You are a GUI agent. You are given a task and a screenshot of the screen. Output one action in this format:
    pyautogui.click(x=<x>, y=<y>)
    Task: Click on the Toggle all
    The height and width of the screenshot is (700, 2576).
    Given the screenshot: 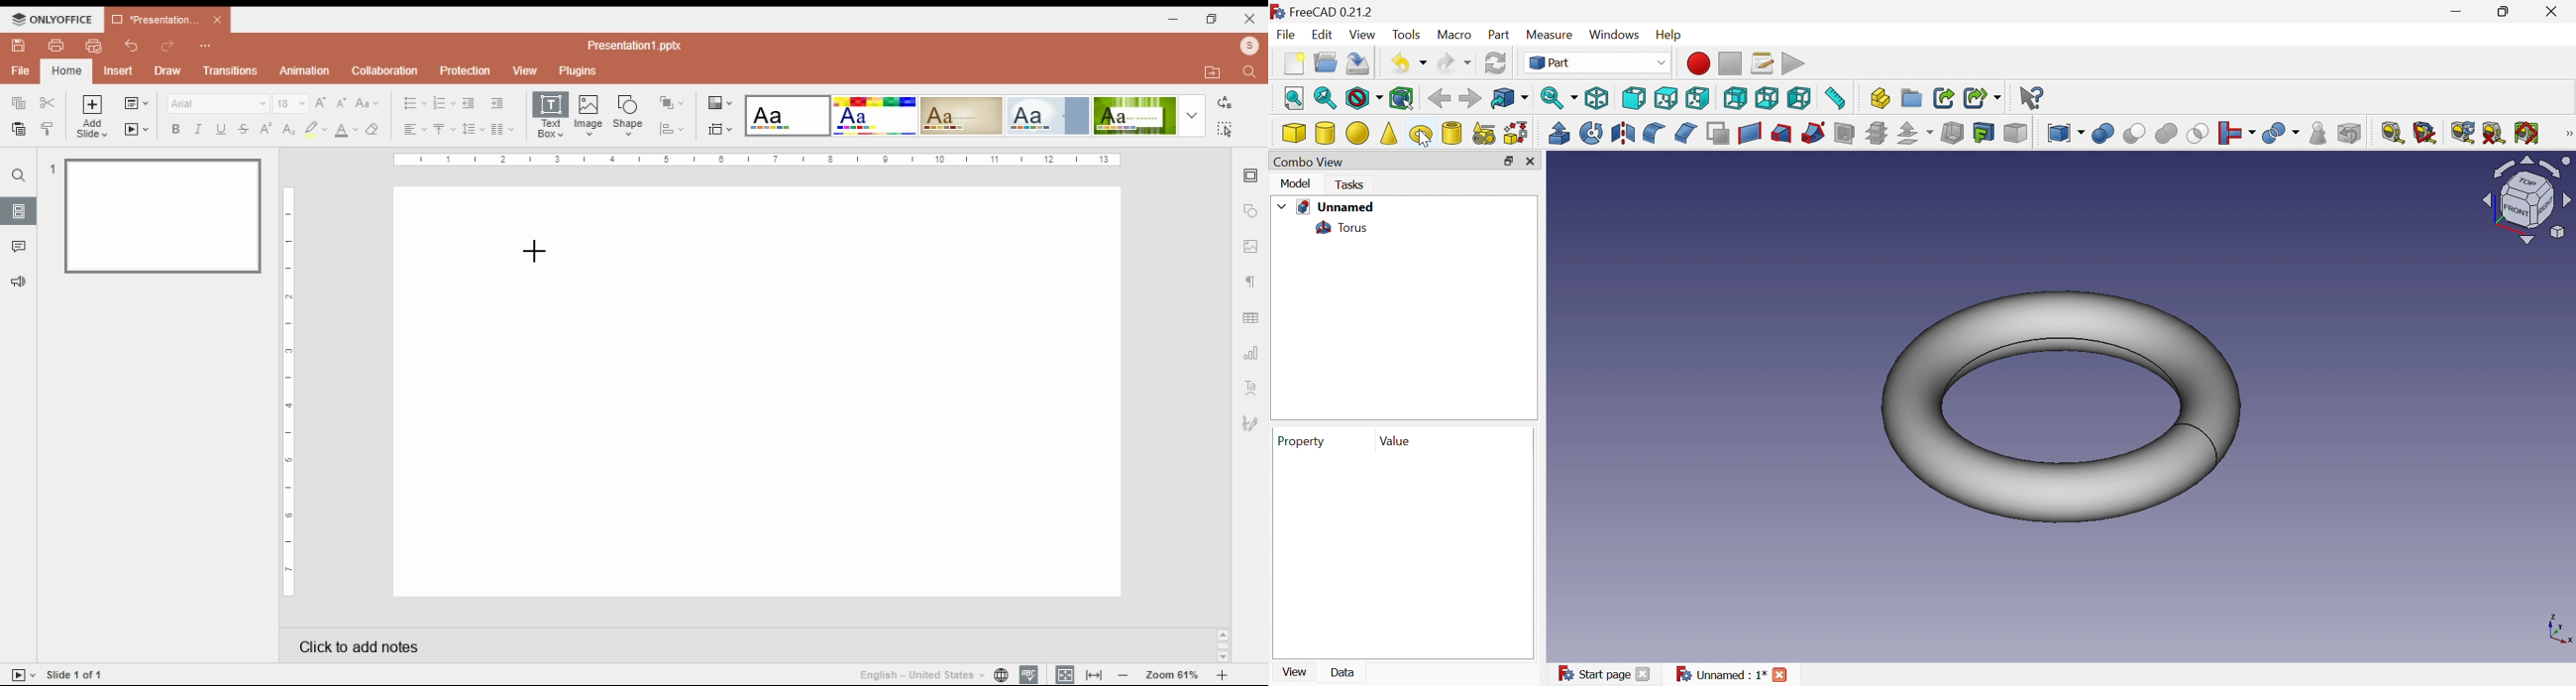 What is the action you would take?
    pyautogui.click(x=2528, y=132)
    